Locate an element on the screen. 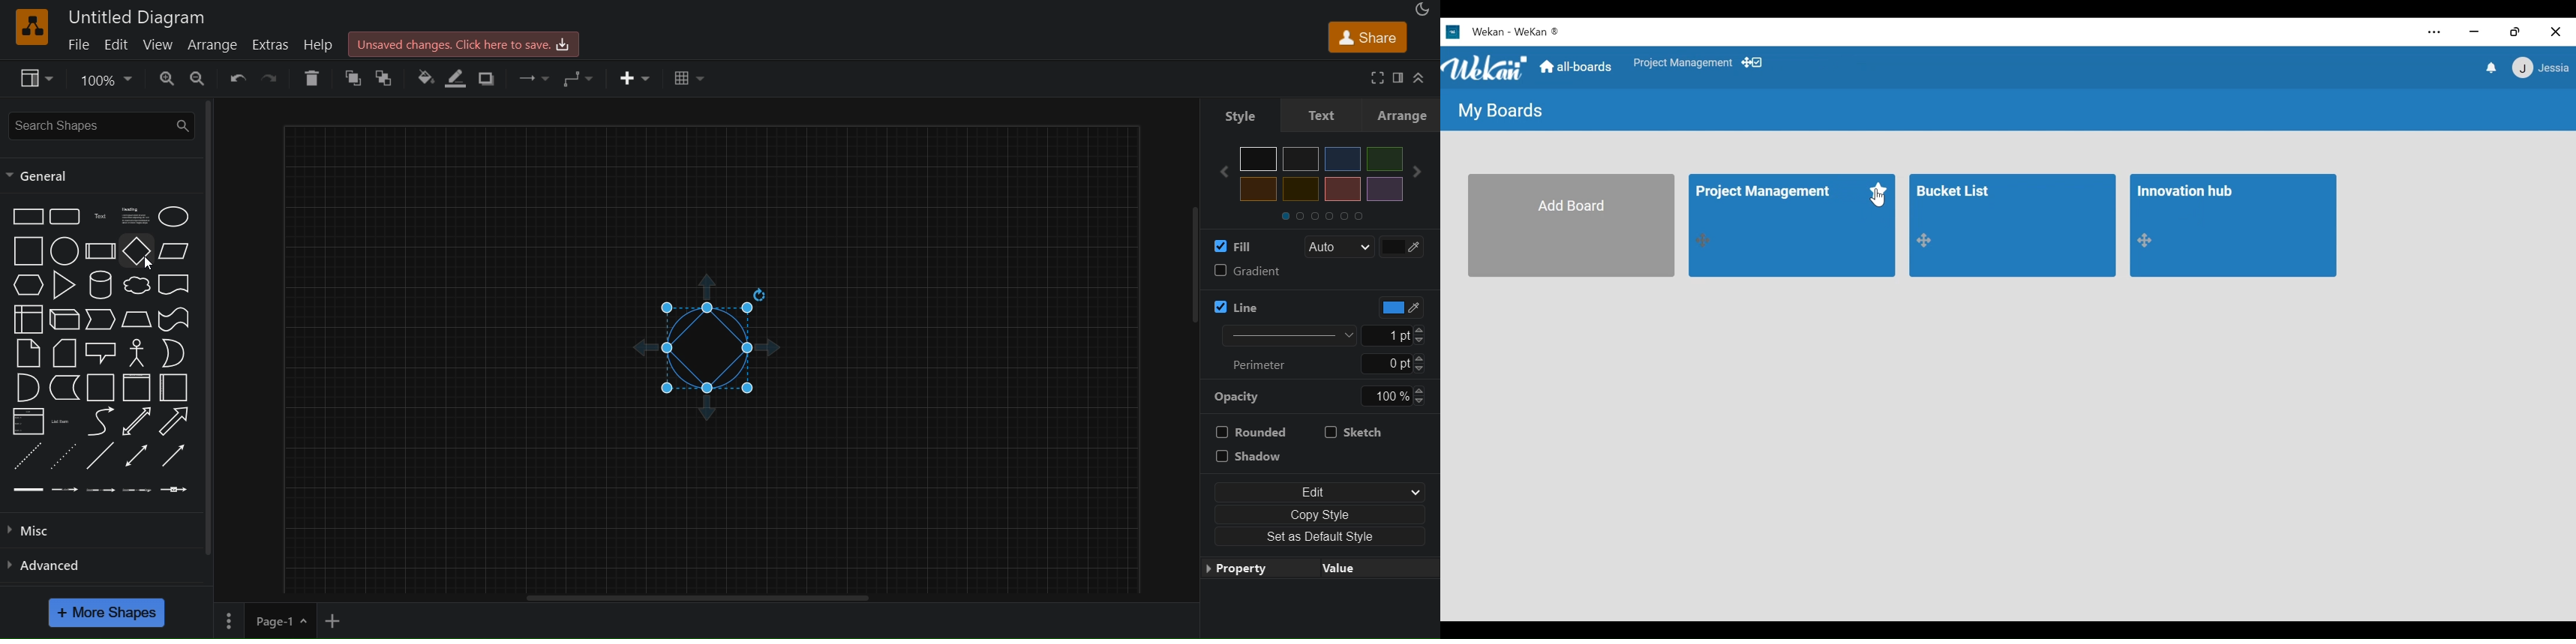 The image size is (2576, 644). delete is located at coordinates (312, 78).